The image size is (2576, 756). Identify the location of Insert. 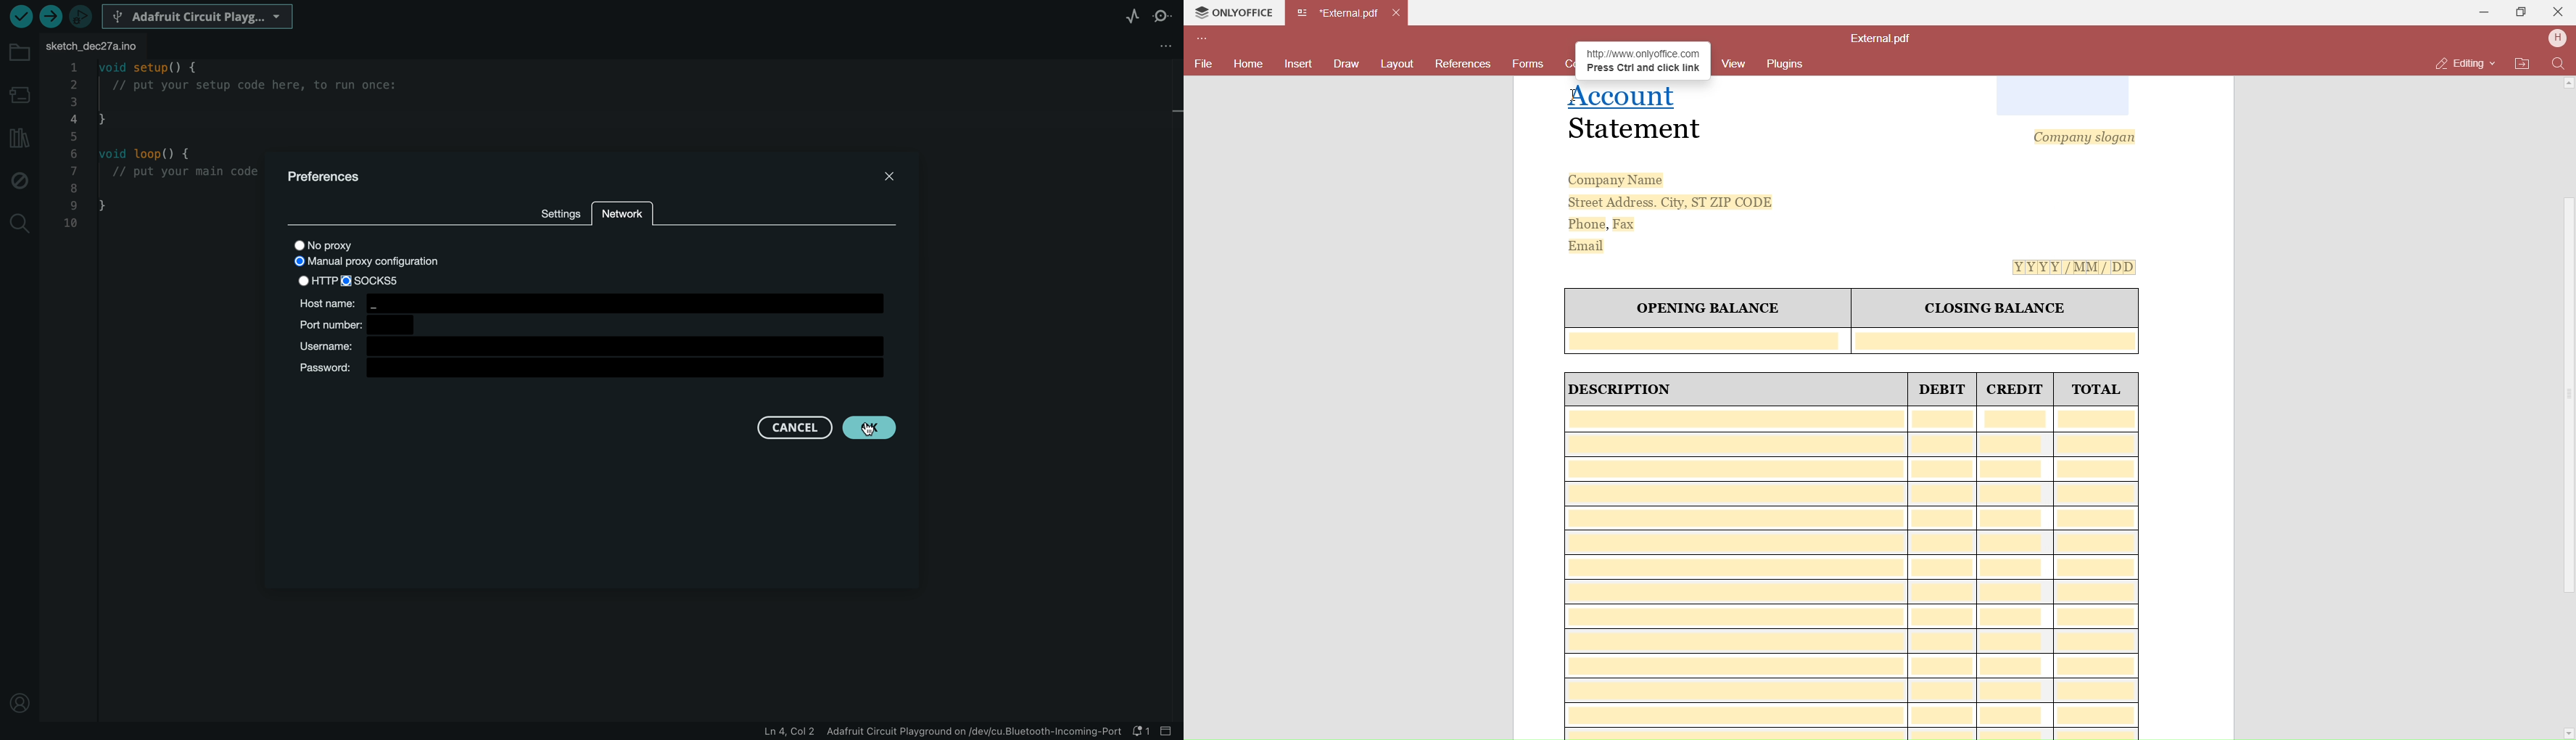
(1300, 64).